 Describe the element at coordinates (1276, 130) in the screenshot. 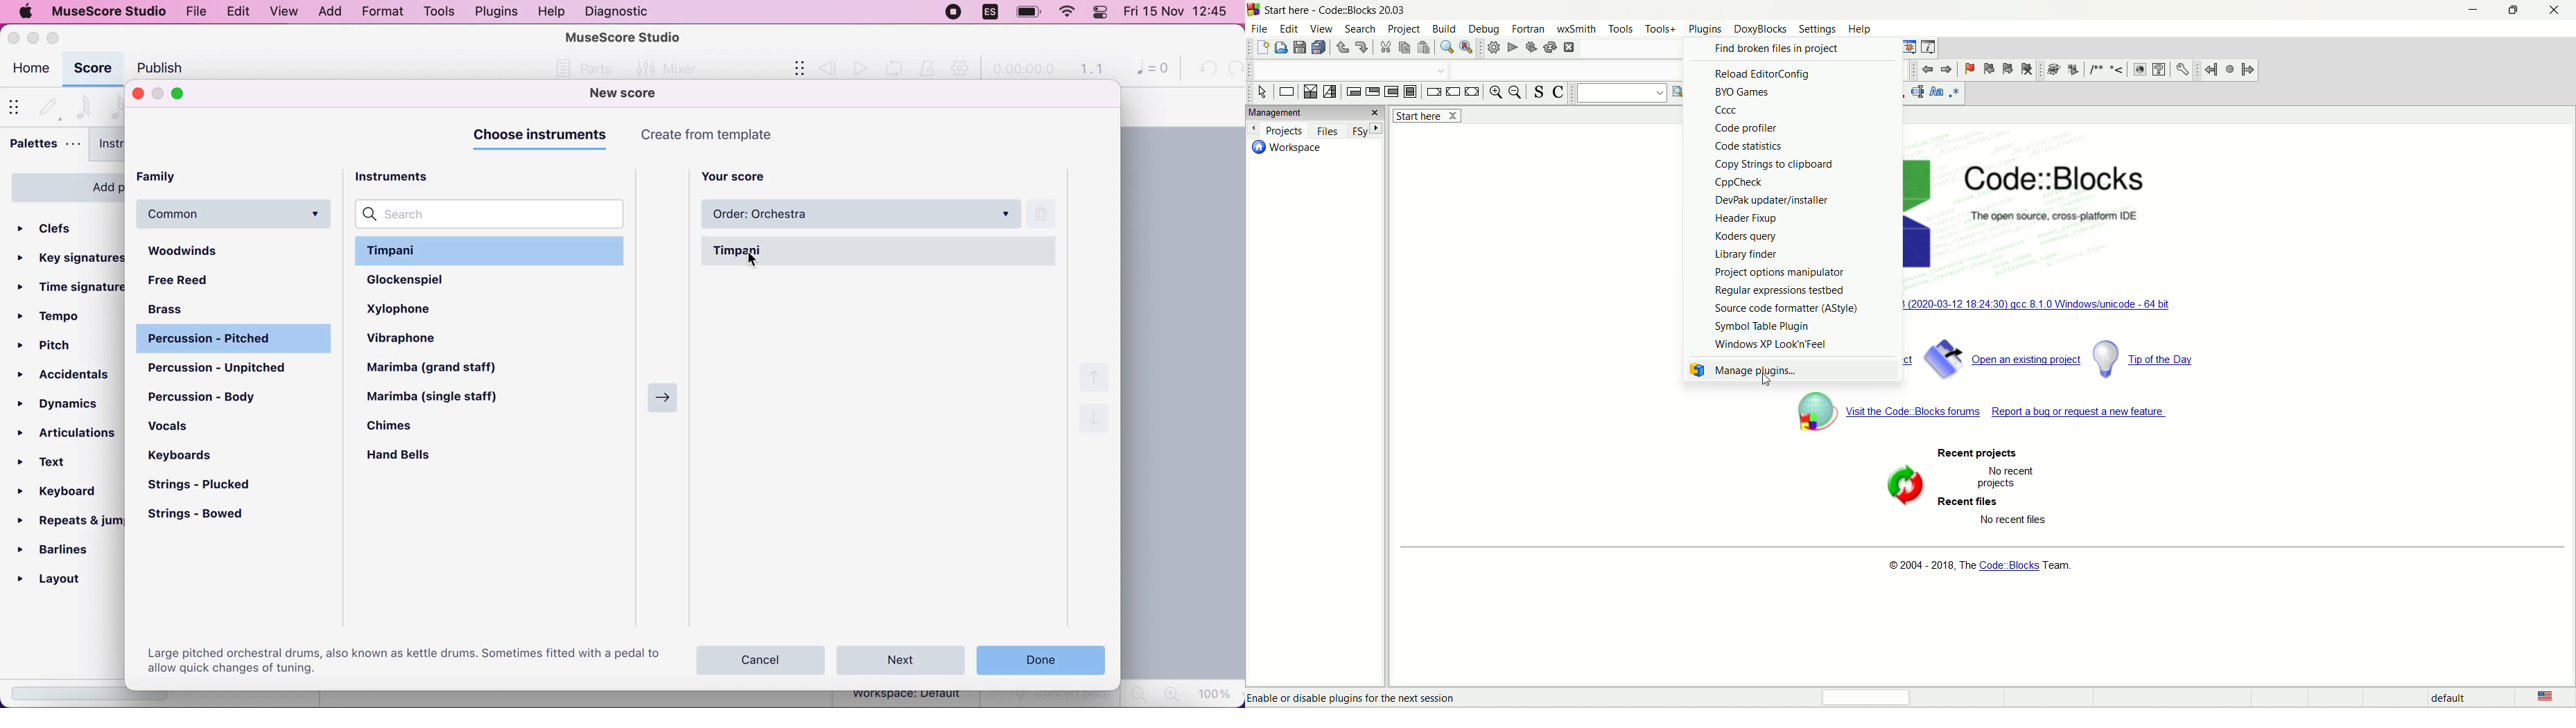

I see `projects` at that location.